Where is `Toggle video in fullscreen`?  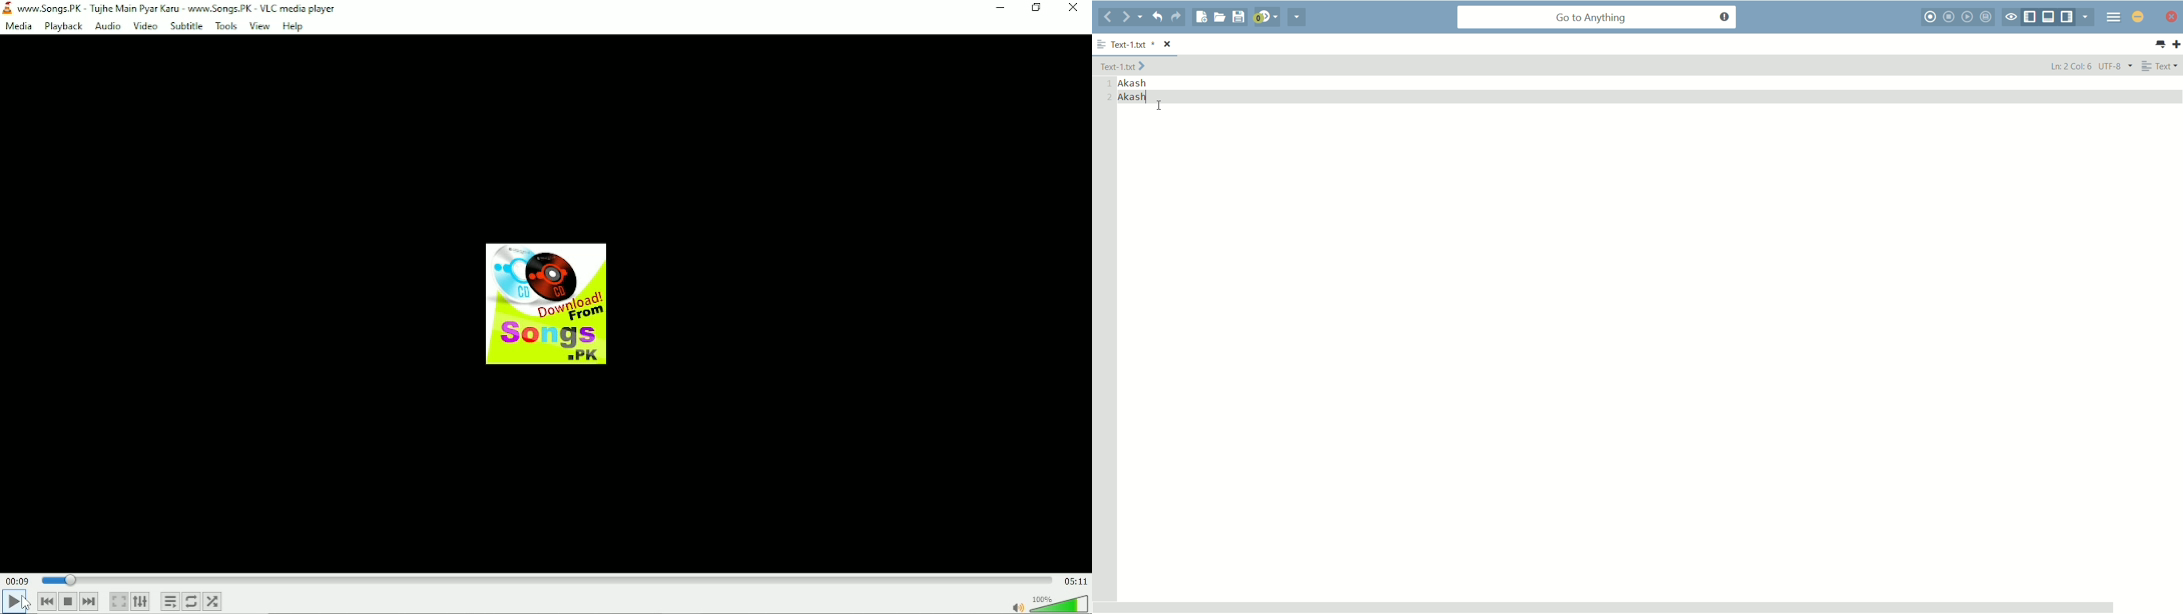 Toggle video in fullscreen is located at coordinates (118, 600).